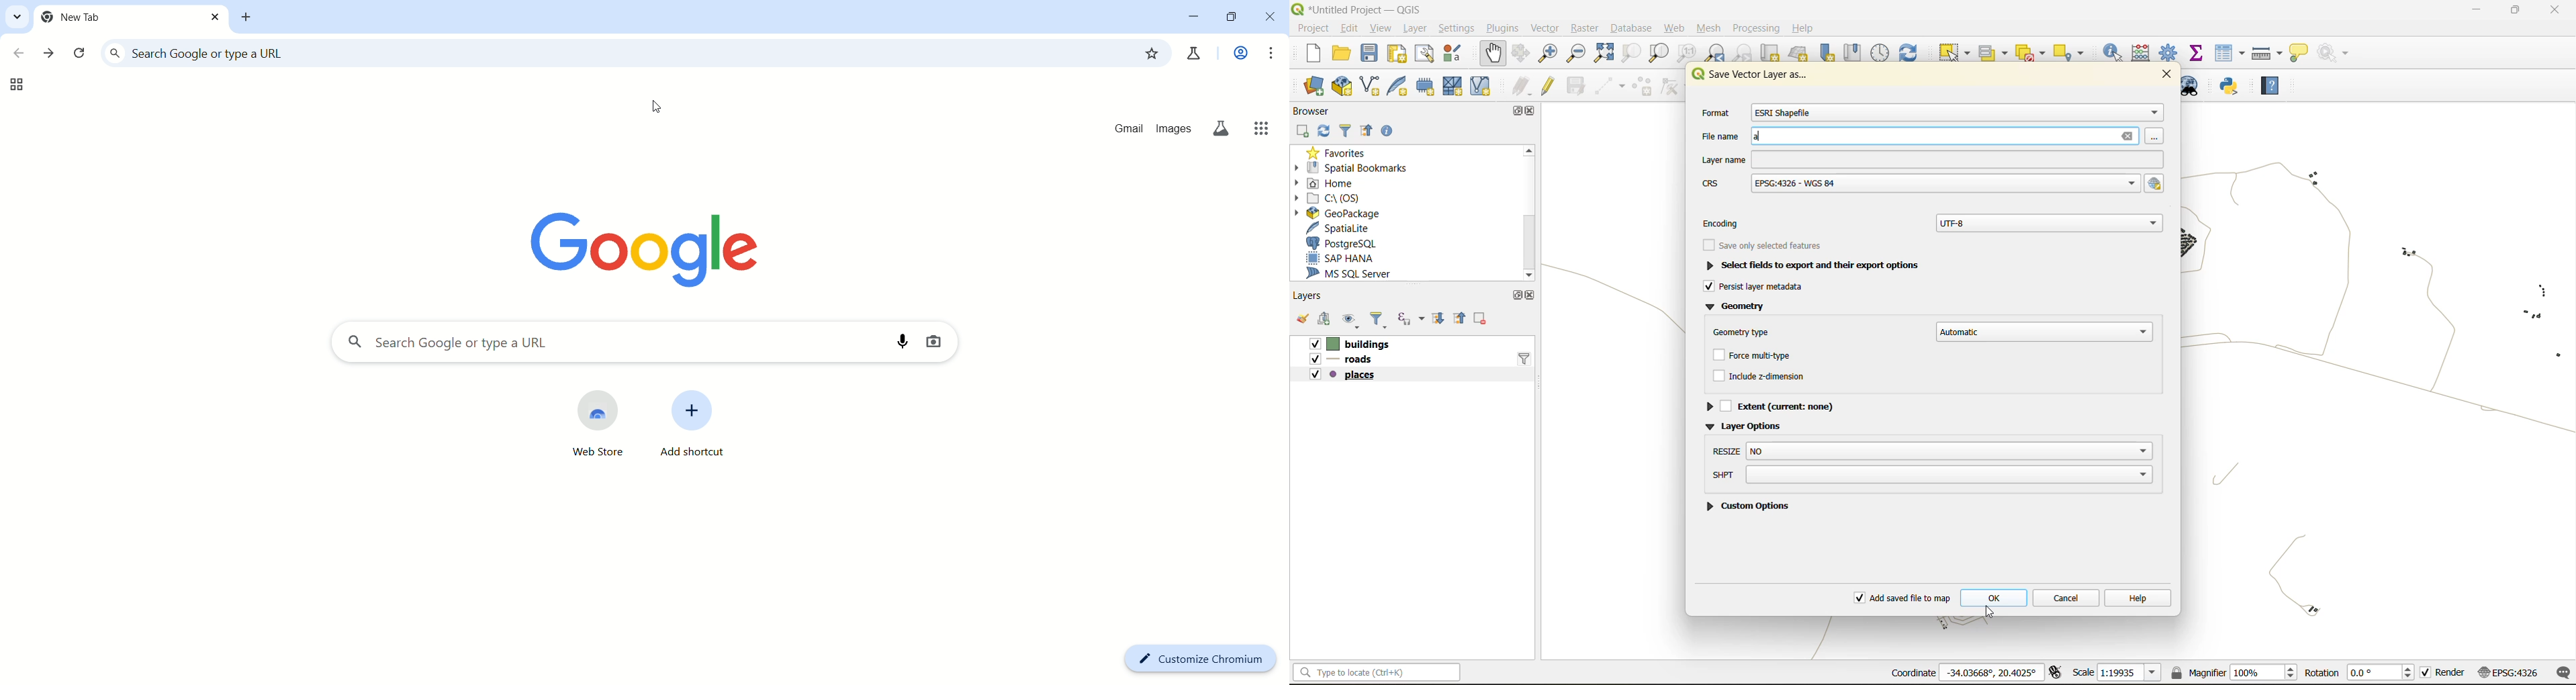 Image resolution: width=2576 pixels, height=700 pixels. Describe the element at coordinates (2141, 52) in the screenshot. I see `calculator` at that location.